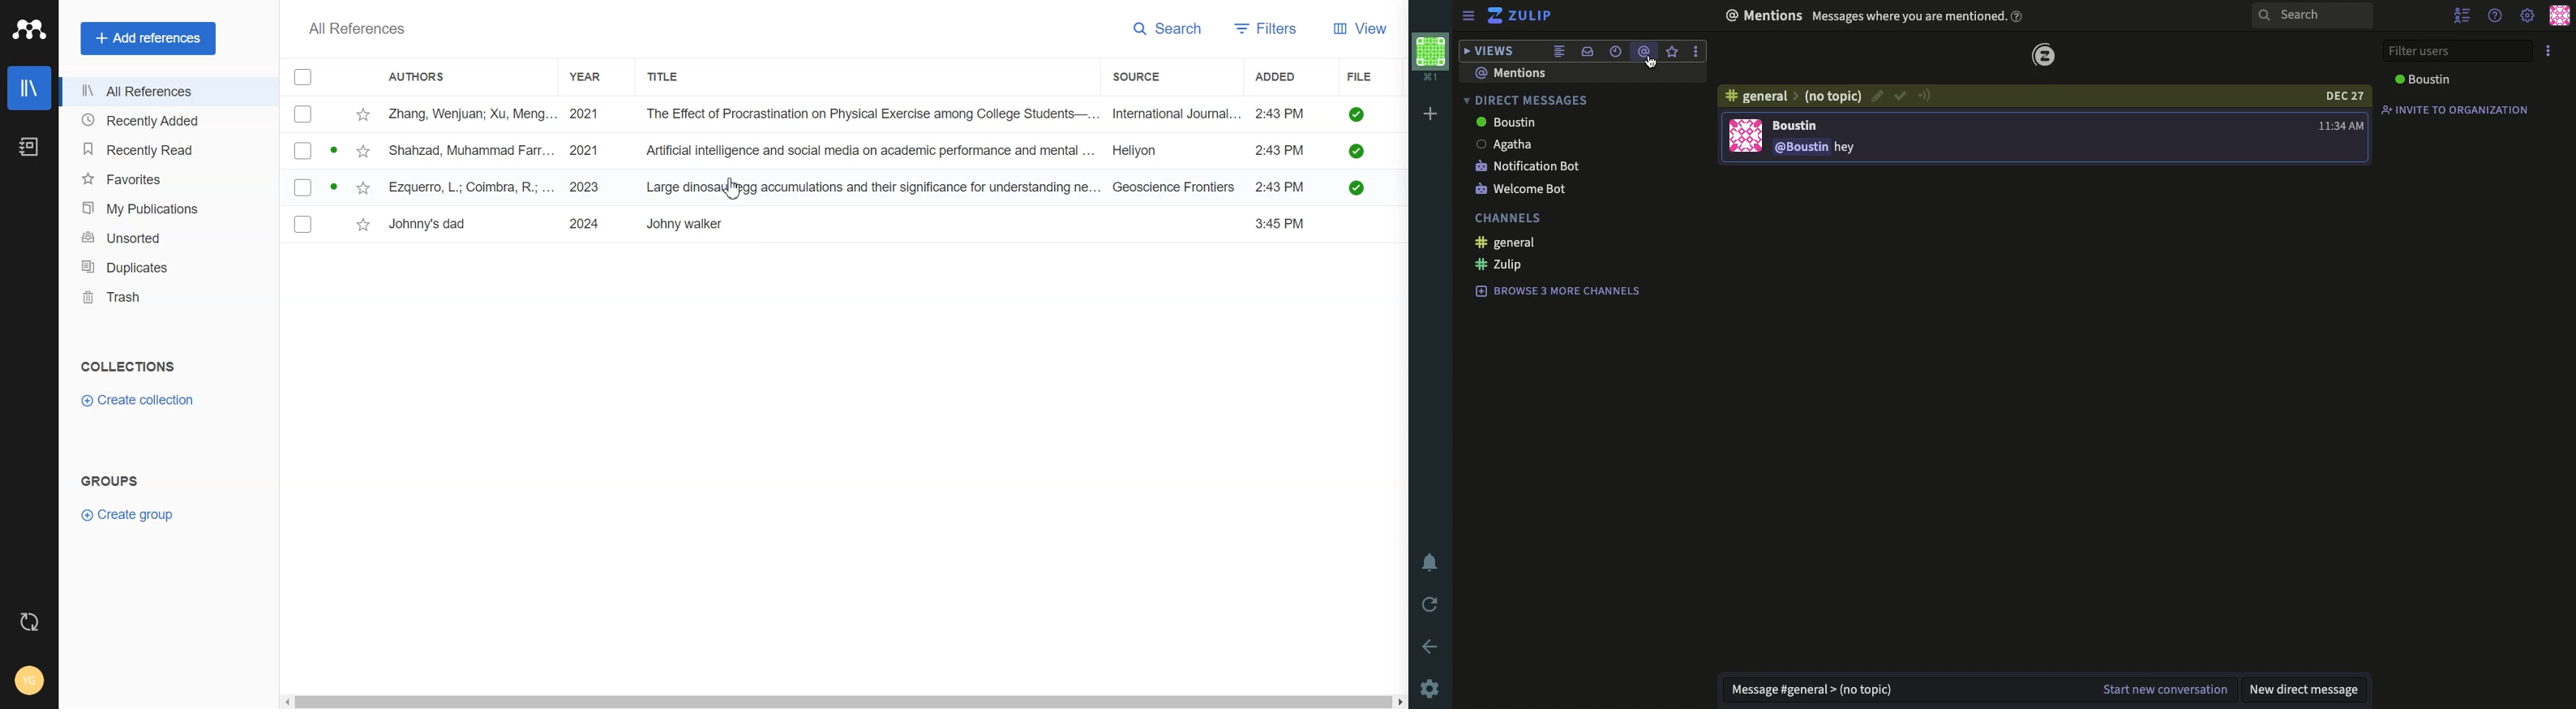 This screenshot has width=2576, height=728. What do you see at coordinates (1528, 166) in the screenshot?
I see `notification bot` at bounding box center [1528, 166].